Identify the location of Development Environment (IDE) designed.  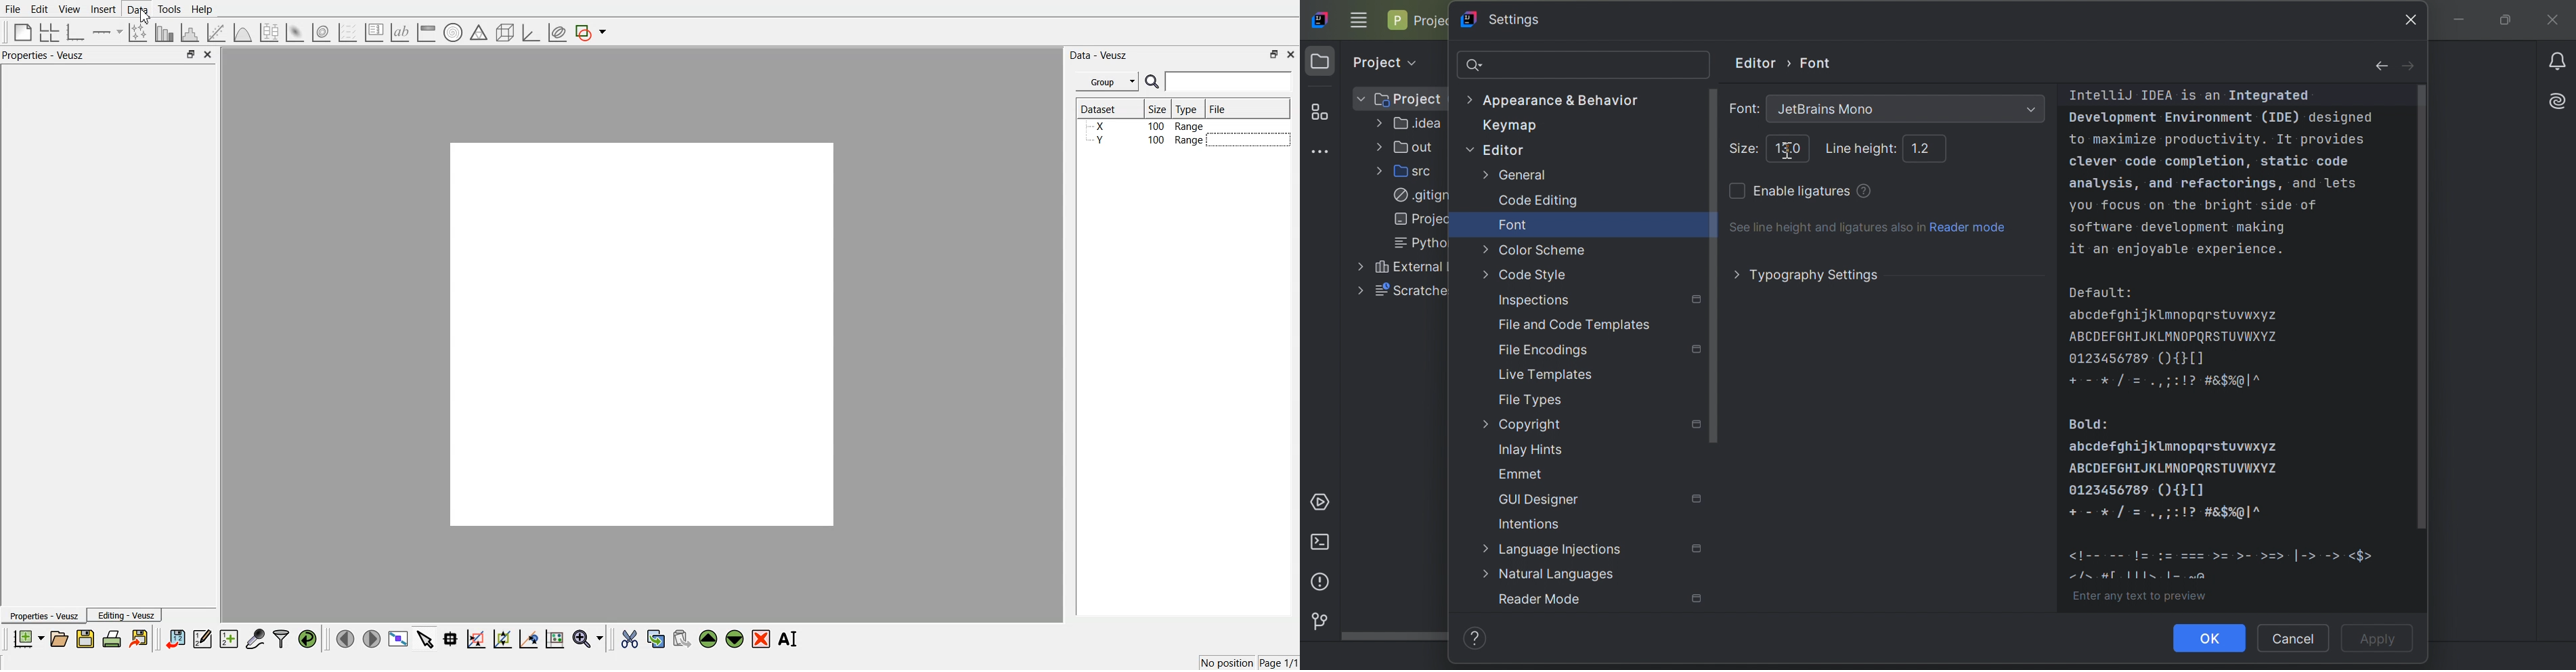
(2221, 118).